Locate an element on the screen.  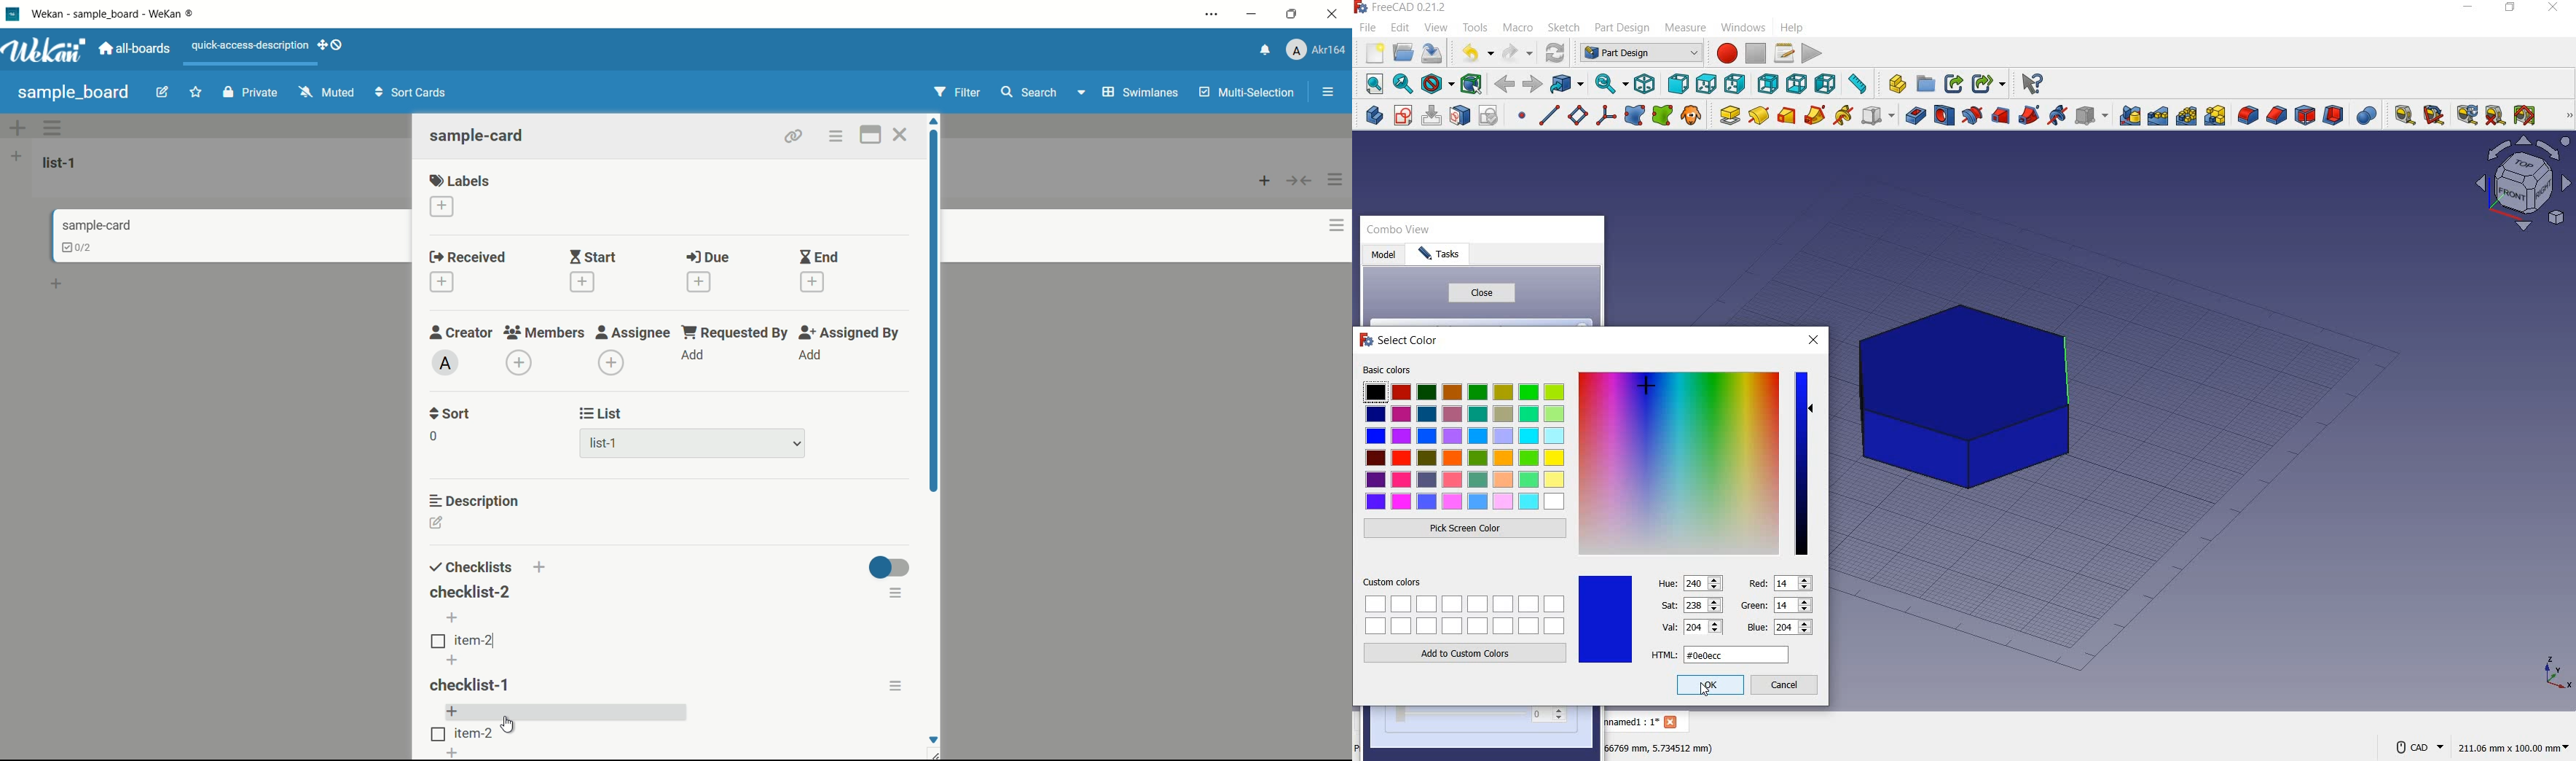
add description is located at coordinates (437, 525).